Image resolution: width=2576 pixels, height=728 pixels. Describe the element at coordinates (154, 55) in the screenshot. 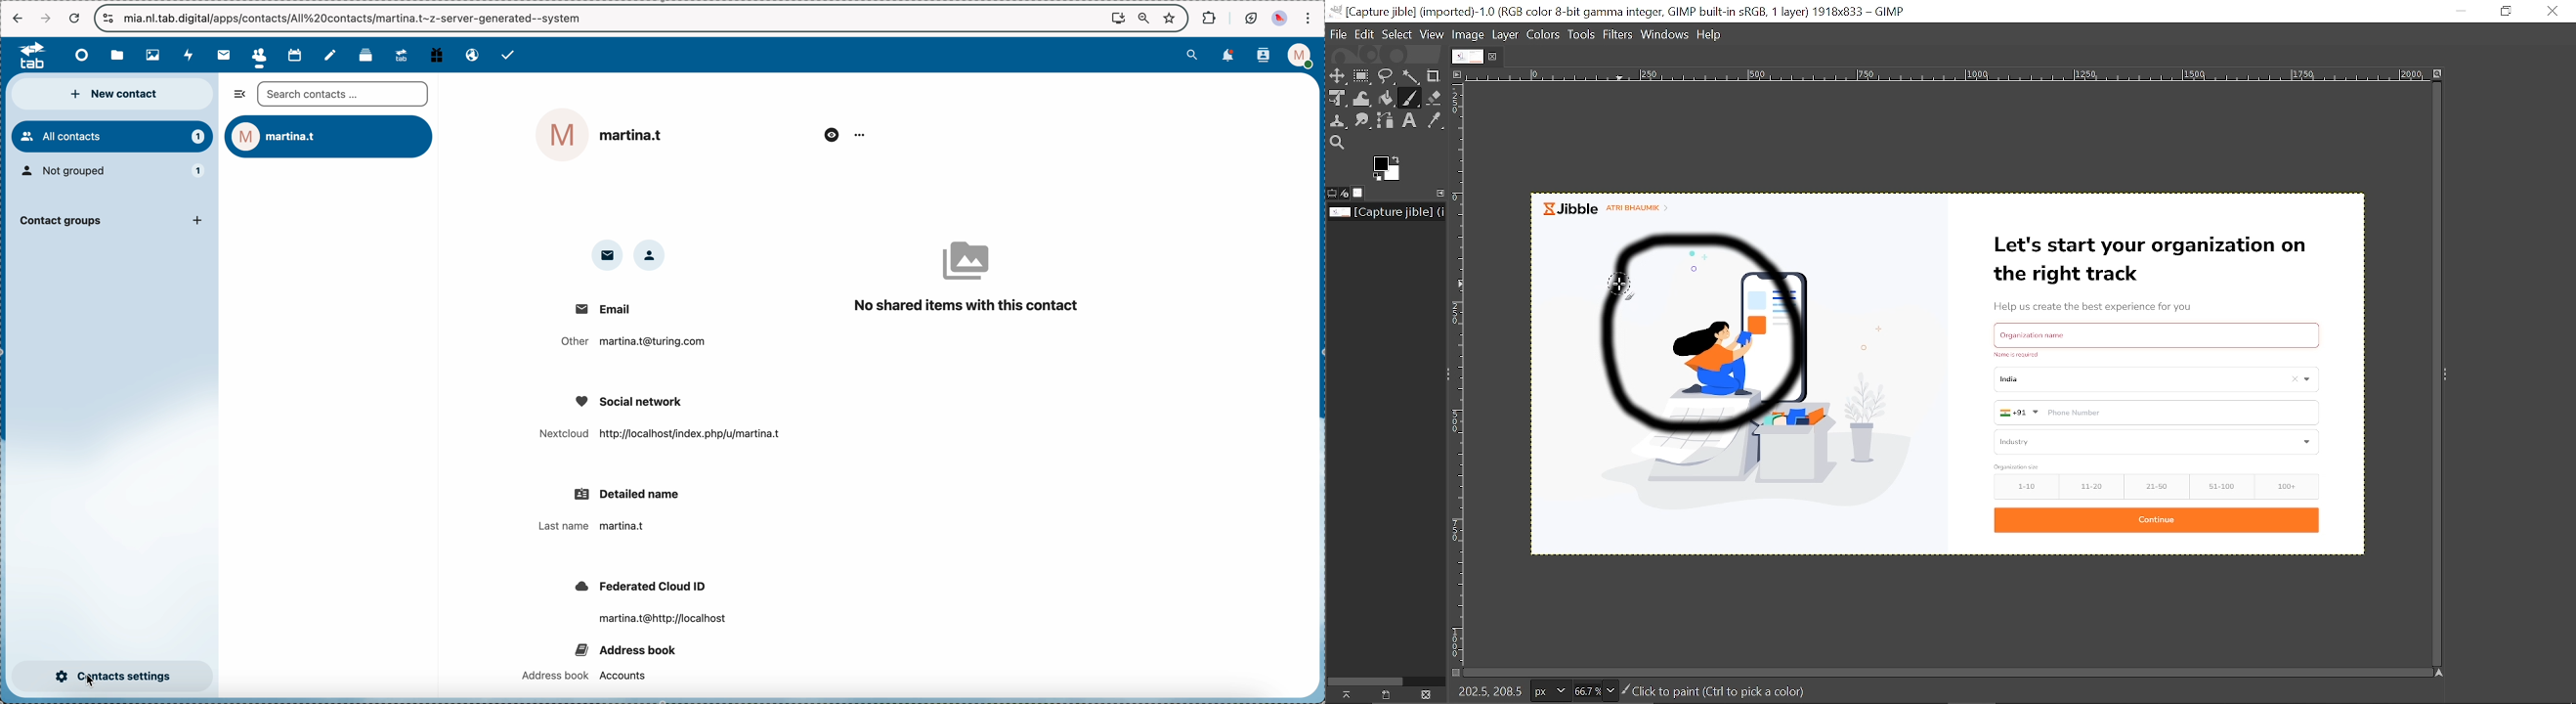

I see `photos` at that location.